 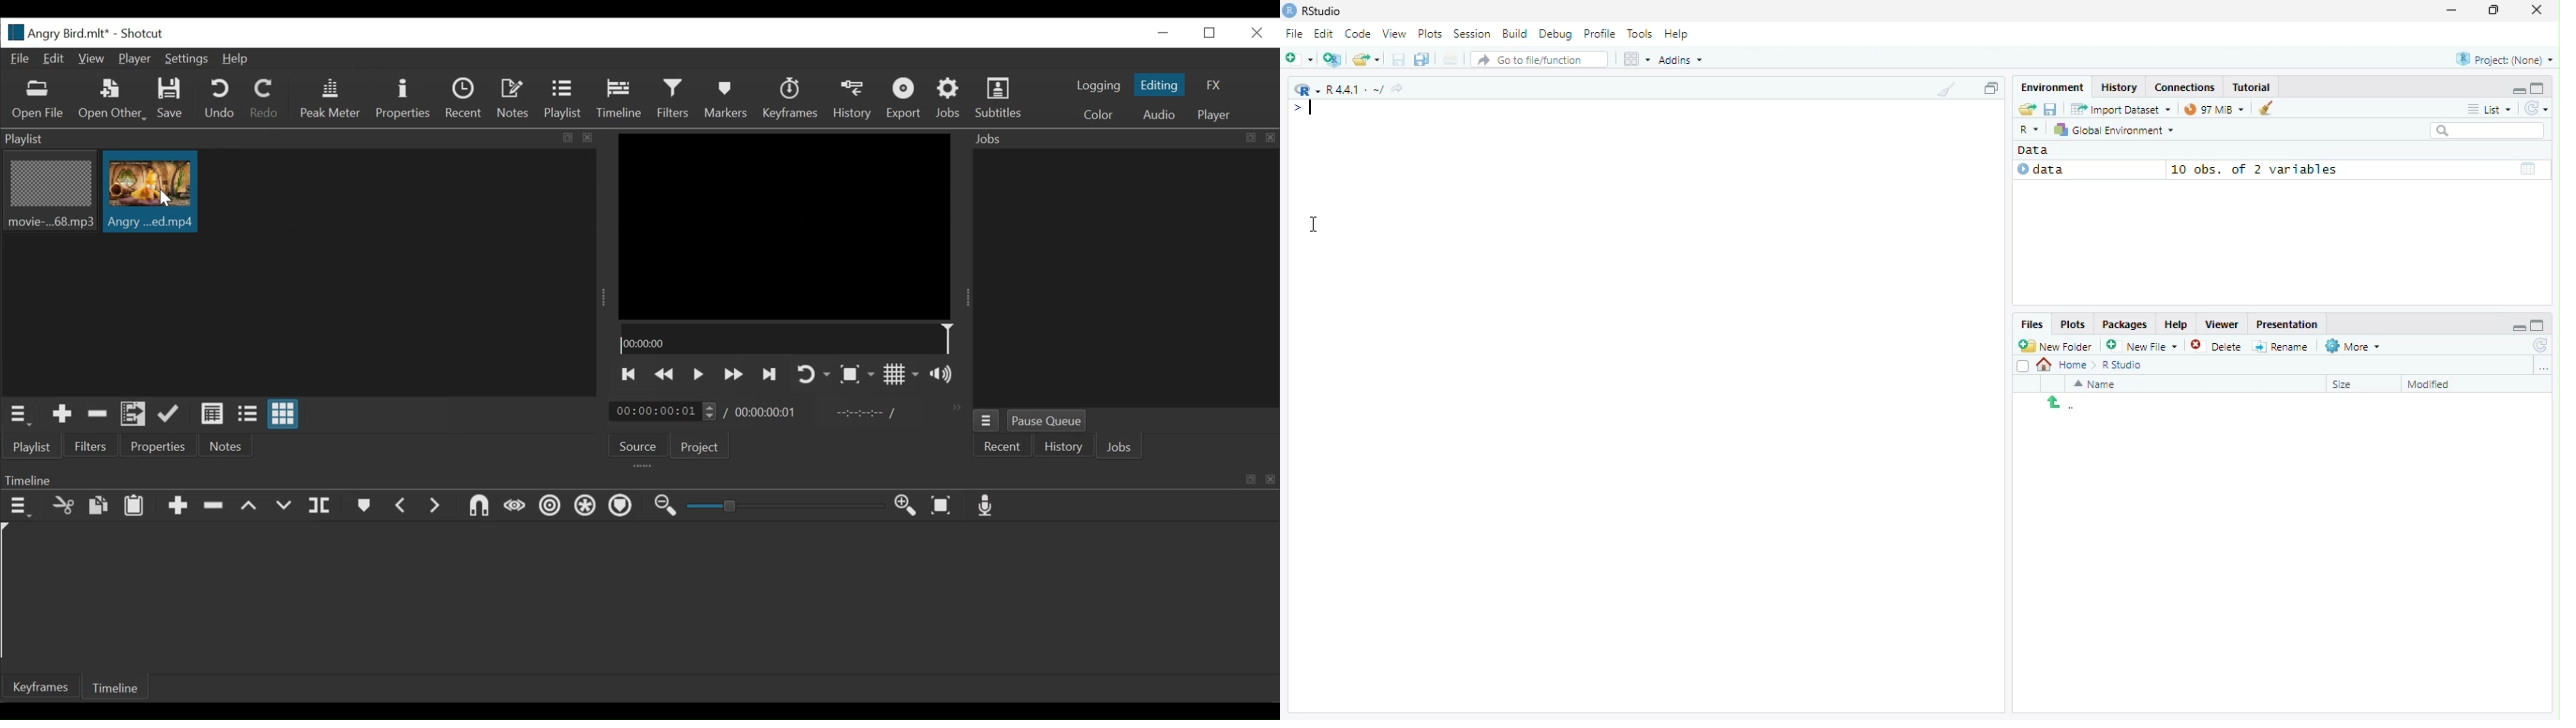 I want to click on Current memory usage - 97MiB, so click(x=2212, y=109).